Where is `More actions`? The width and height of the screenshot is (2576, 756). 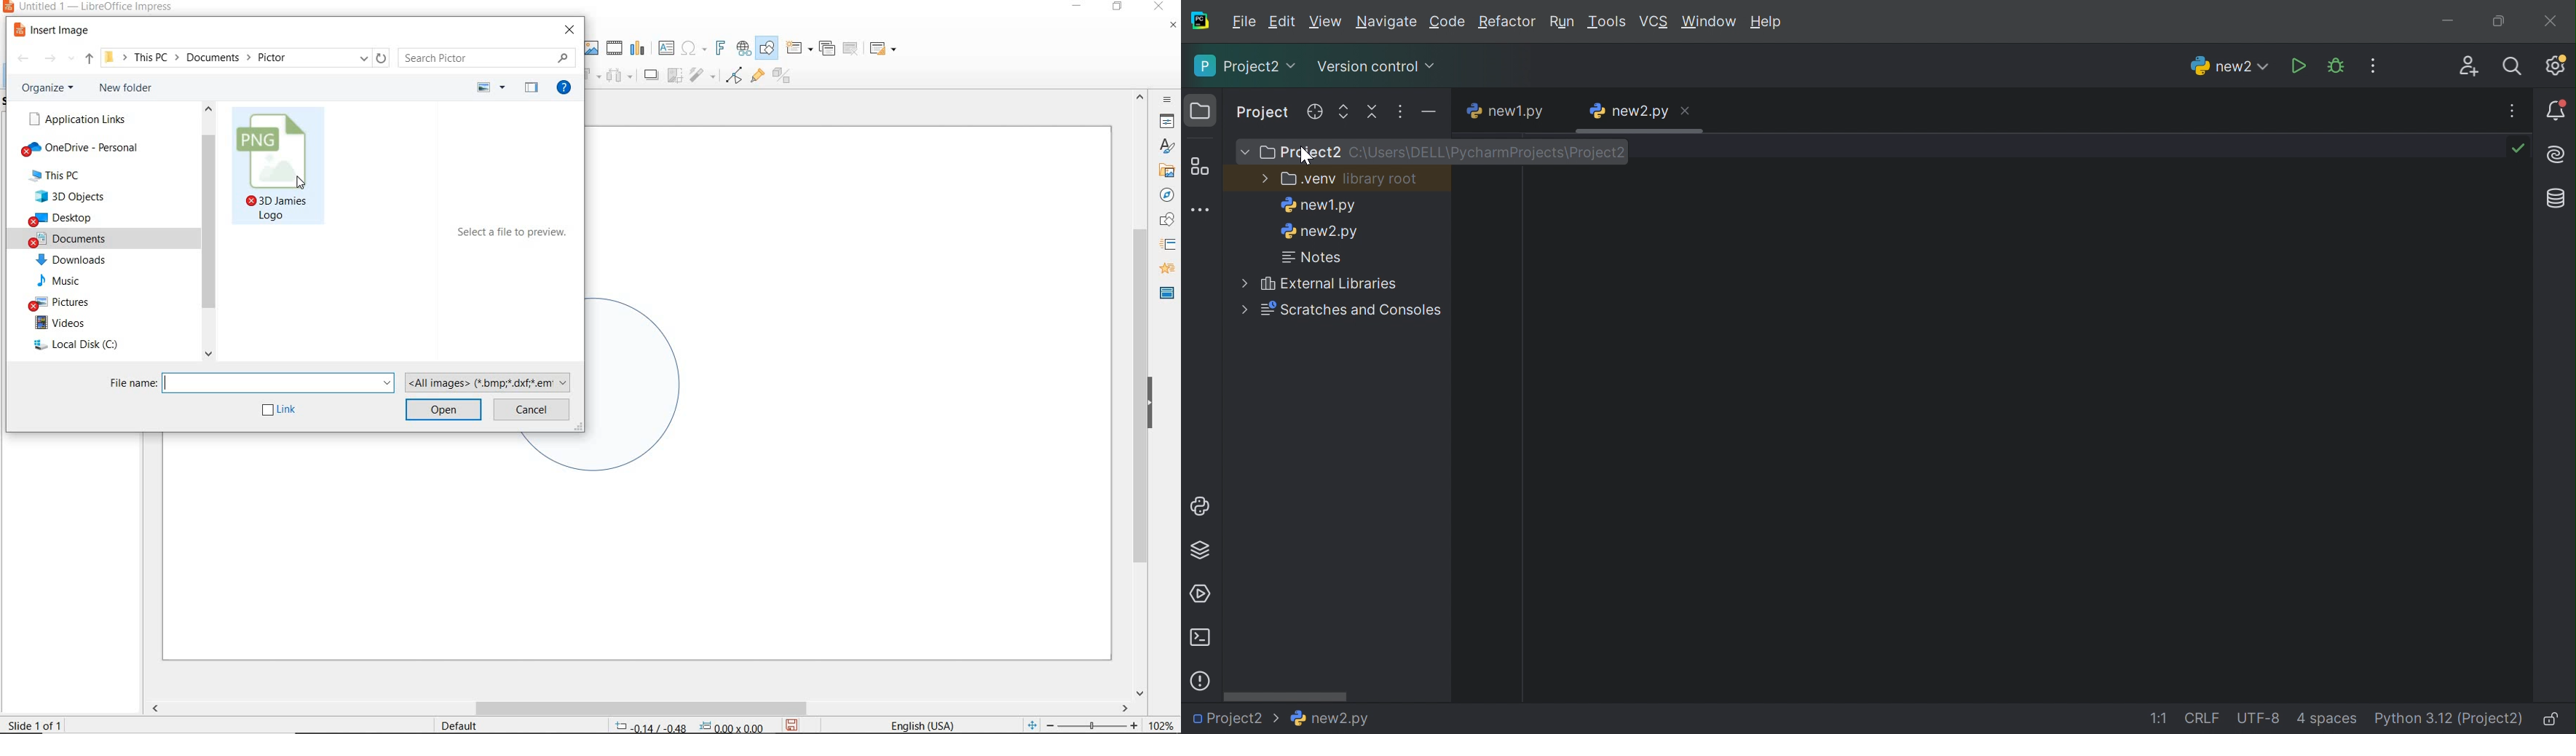
More actions is located at coordinates (2375, 65).